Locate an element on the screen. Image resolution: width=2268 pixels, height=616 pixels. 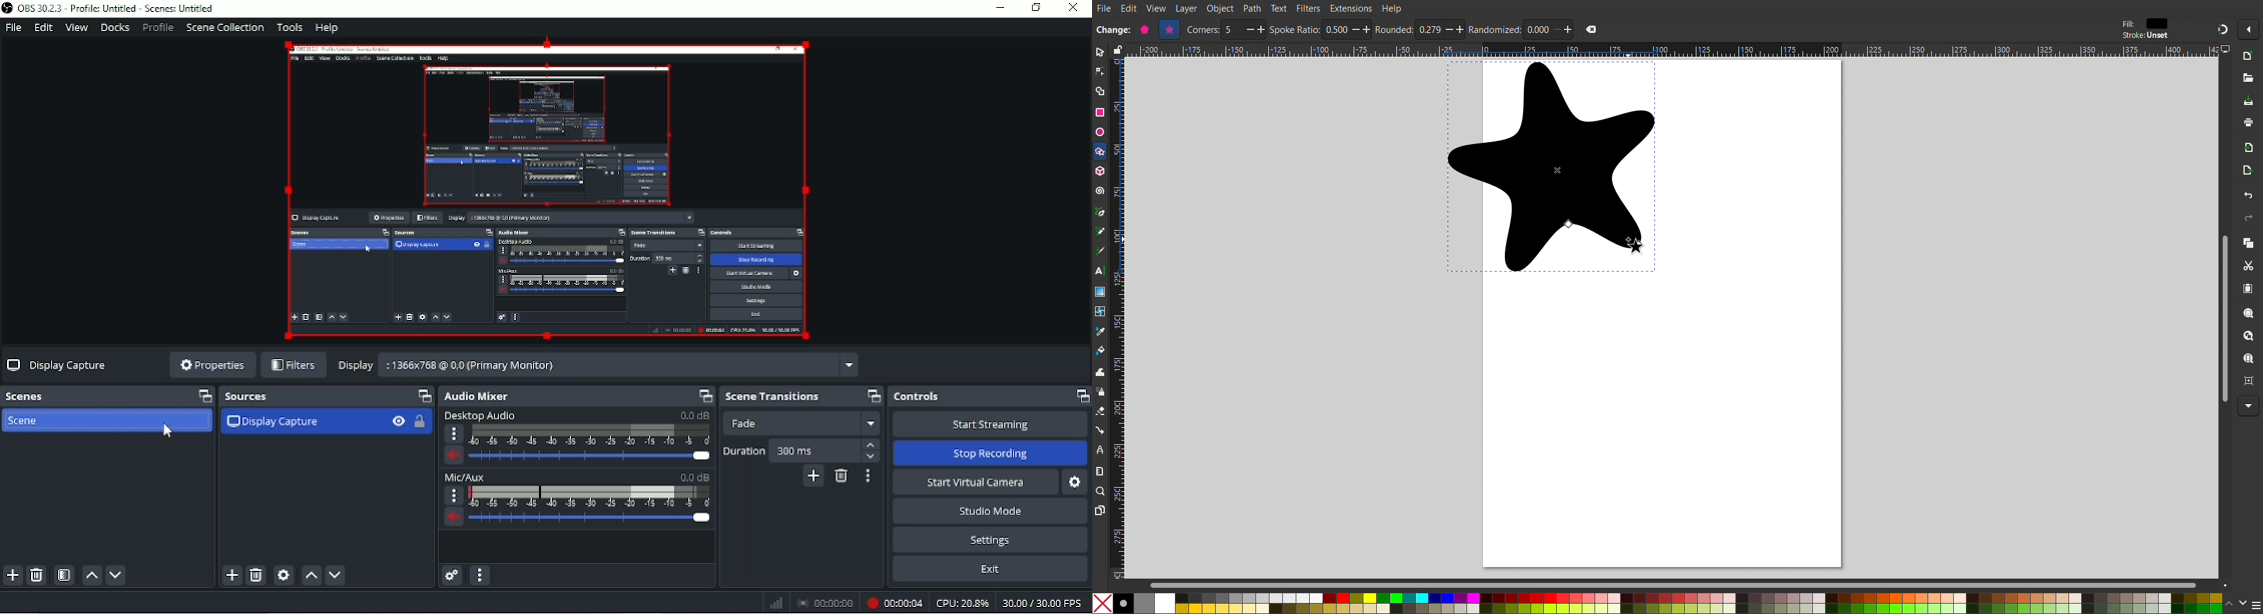
Audio Mixer is located at coordinates (477, 397).